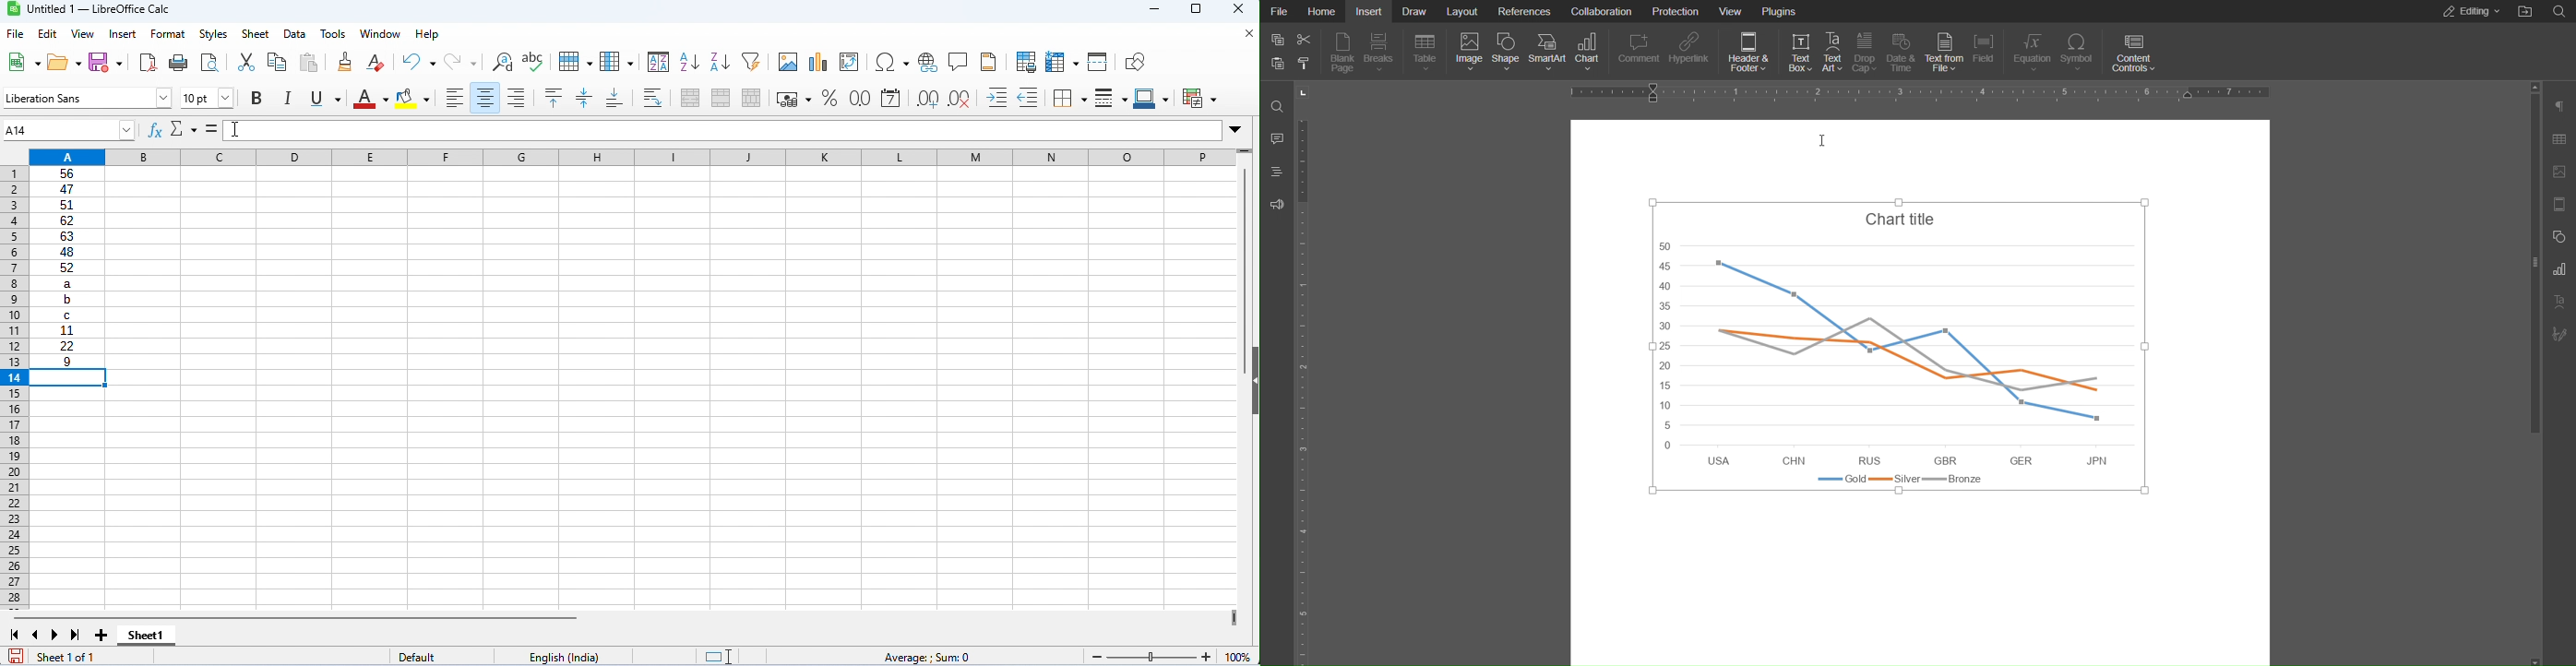 This screenshot has width=2576, height=672. What do you see at coordinates (1379, 53) in the screenshot?
I see `Breaks` at bounding box center [1379, 53].